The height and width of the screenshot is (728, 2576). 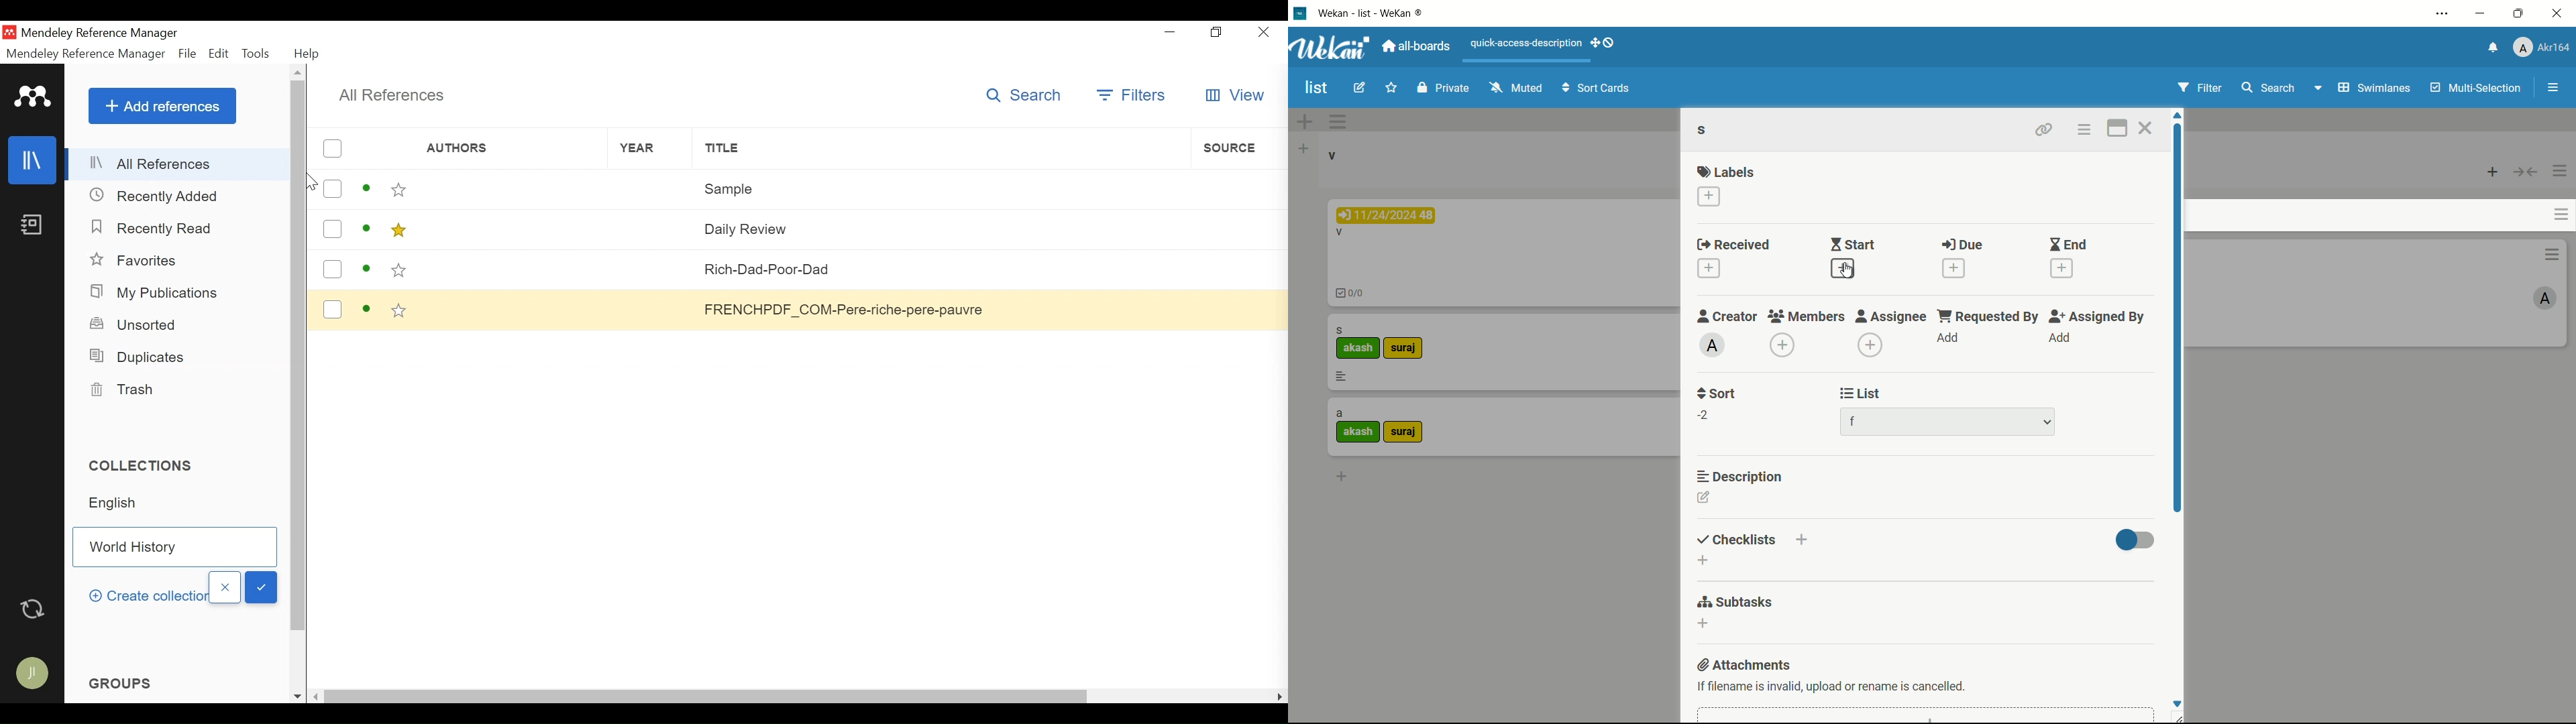 I want to click on (un)select, so click(x=332, y=149).